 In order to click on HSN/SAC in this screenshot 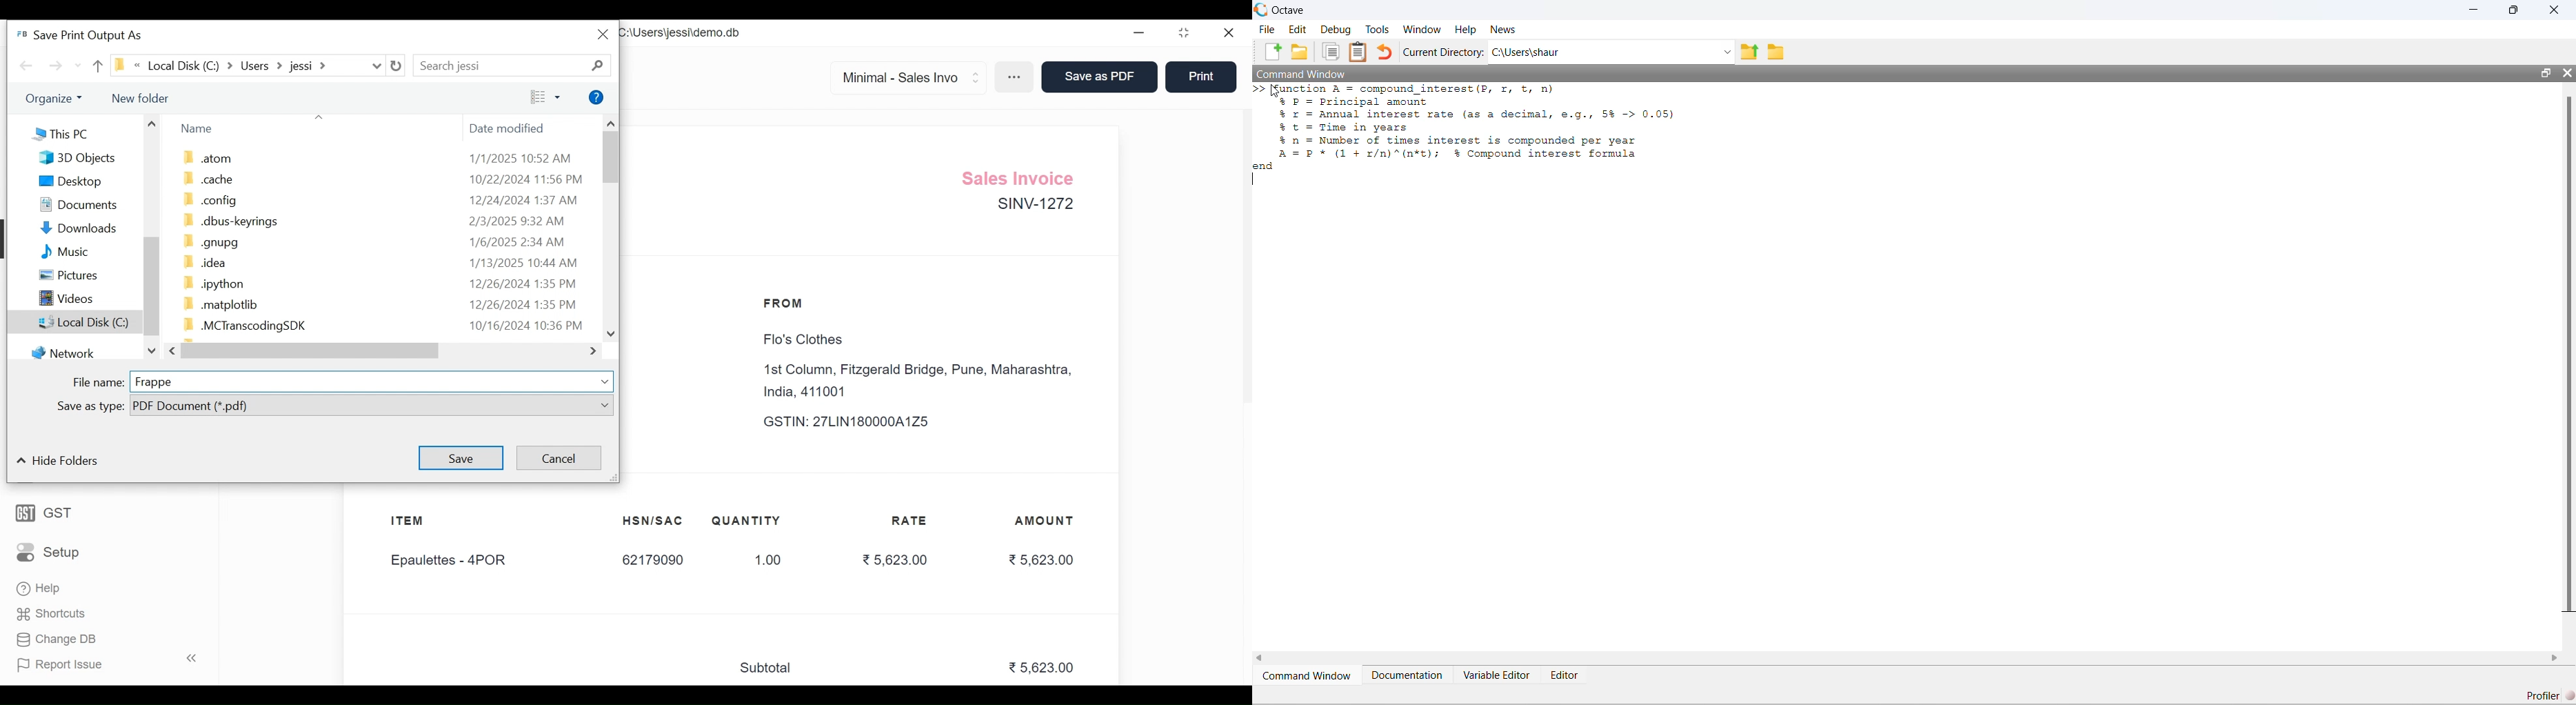, I will do `click(654, 521)`.